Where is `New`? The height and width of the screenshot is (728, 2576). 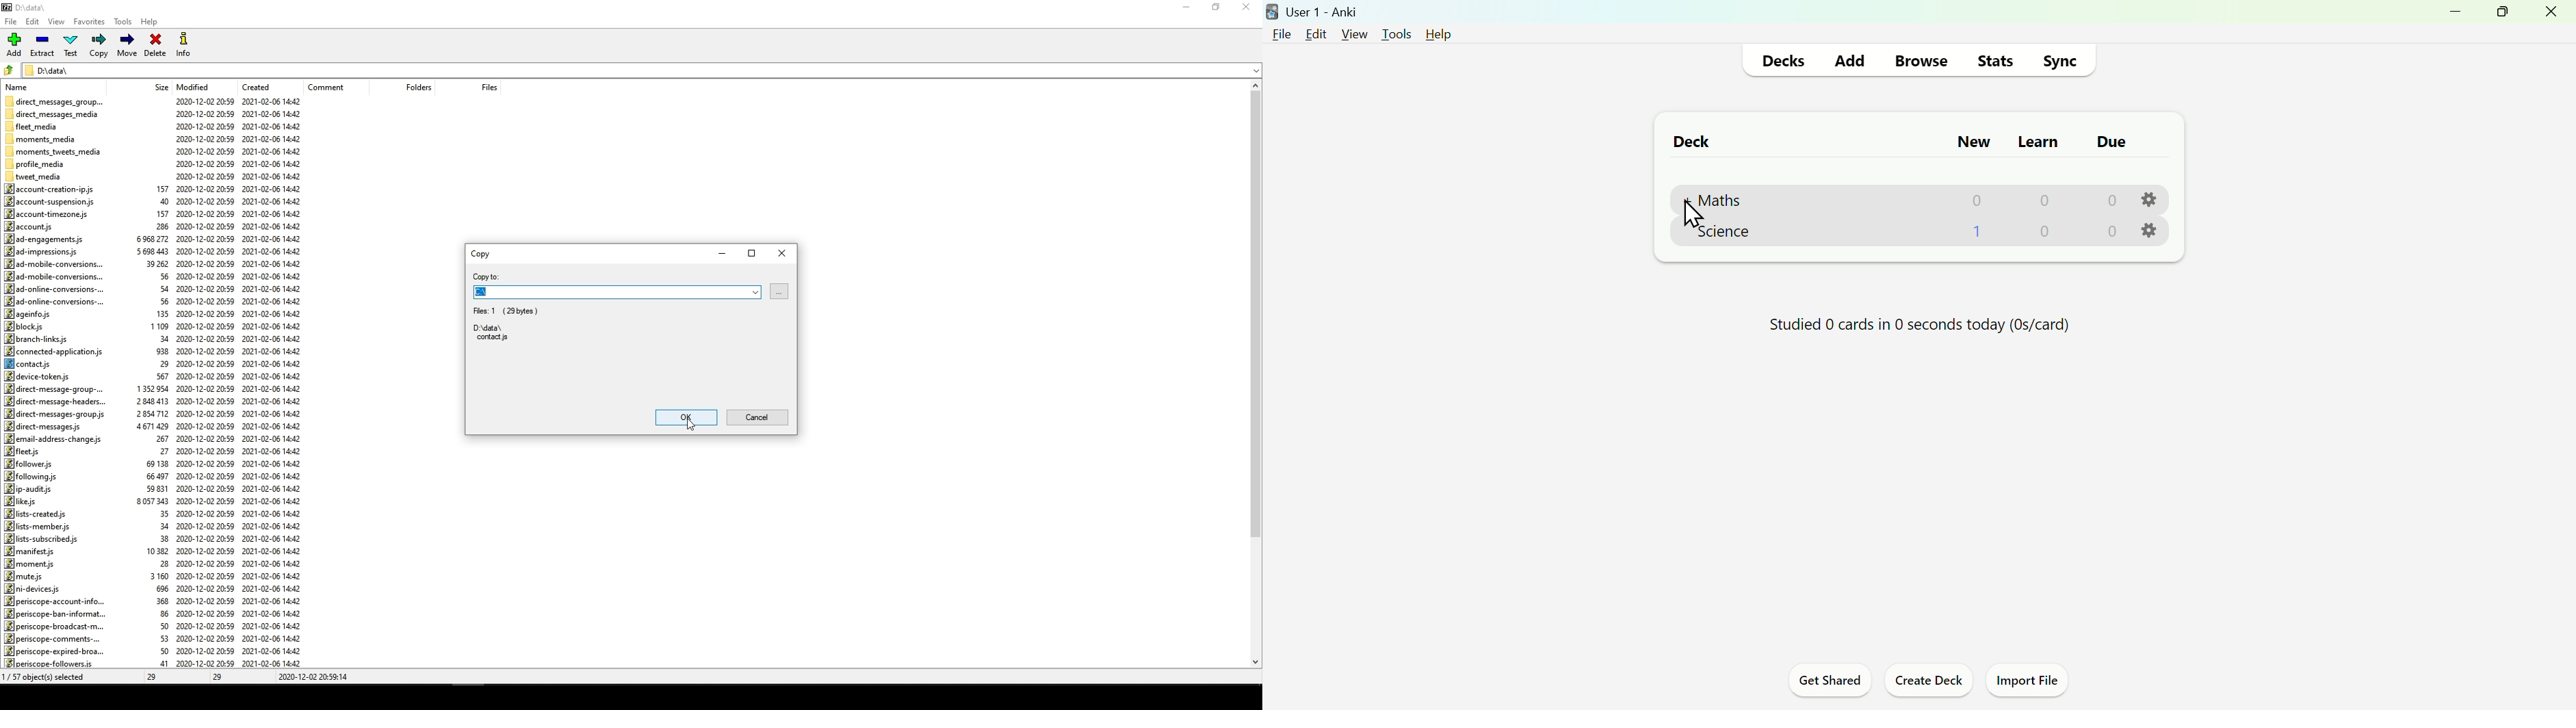
New is located at coordinates (1972, 141).